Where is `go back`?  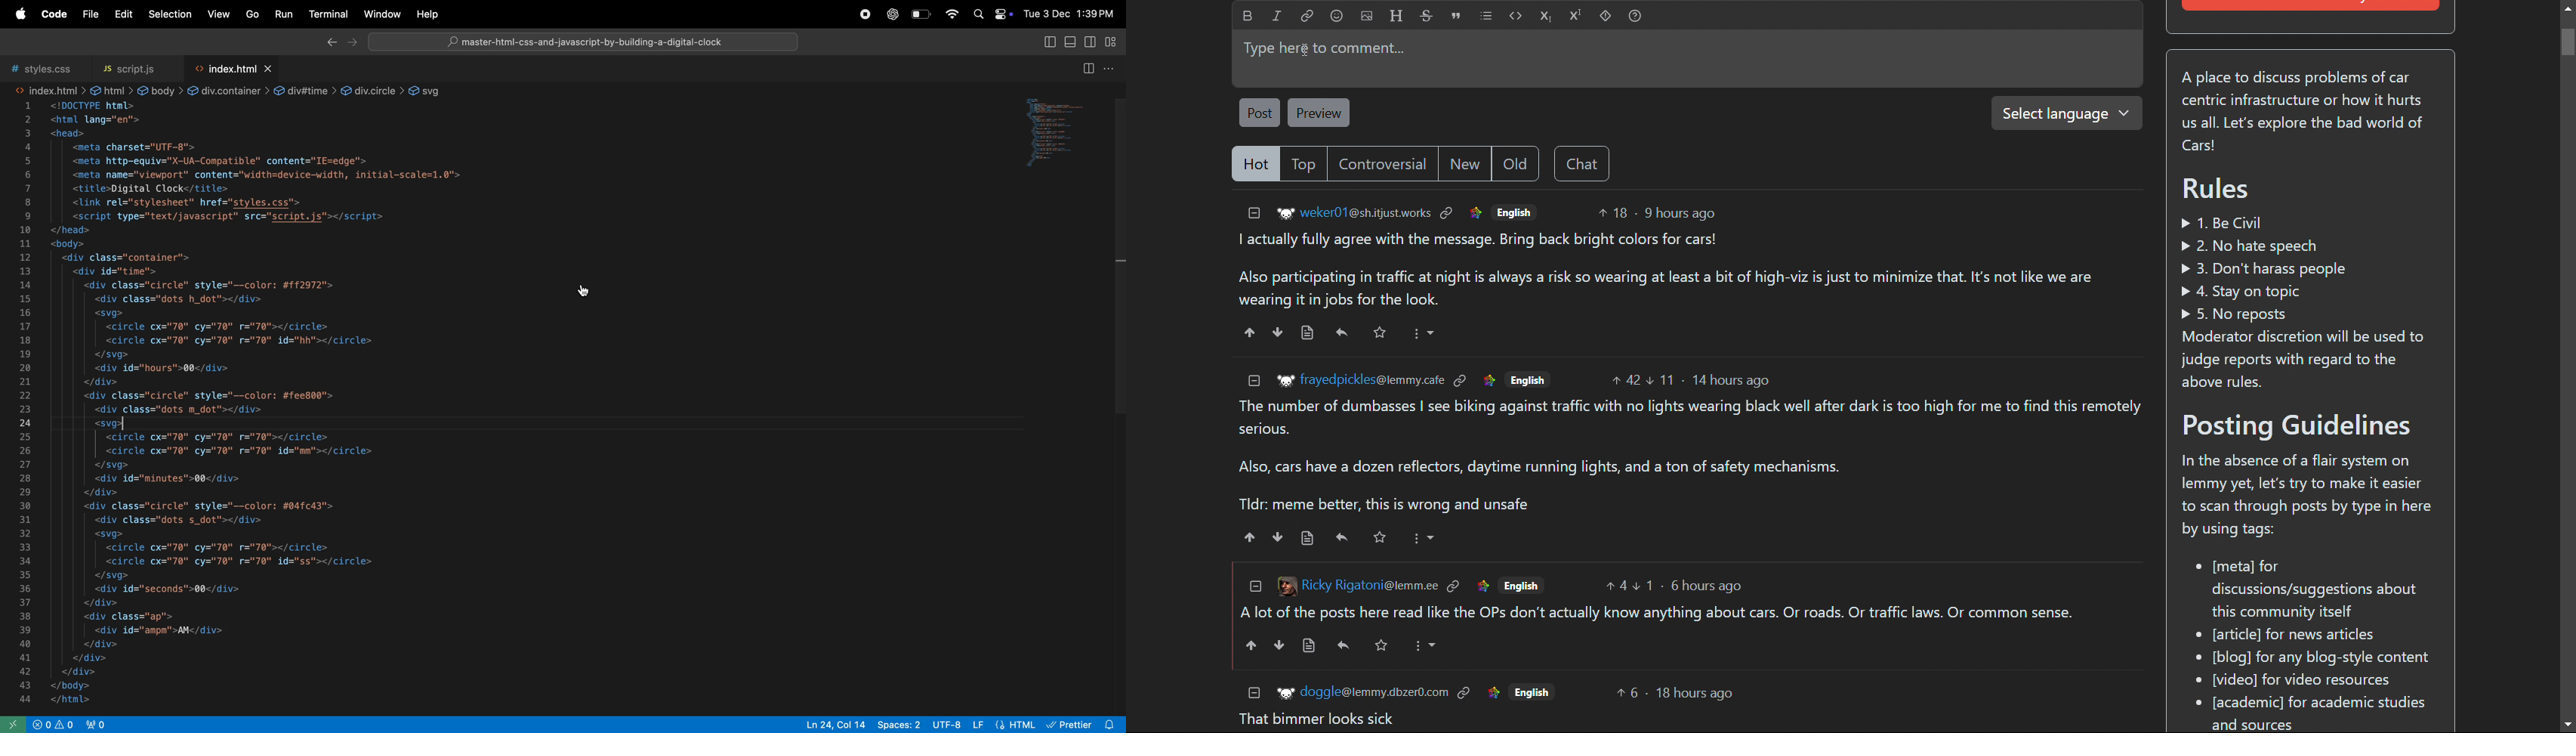
go back is located at coordinates (327, 43).